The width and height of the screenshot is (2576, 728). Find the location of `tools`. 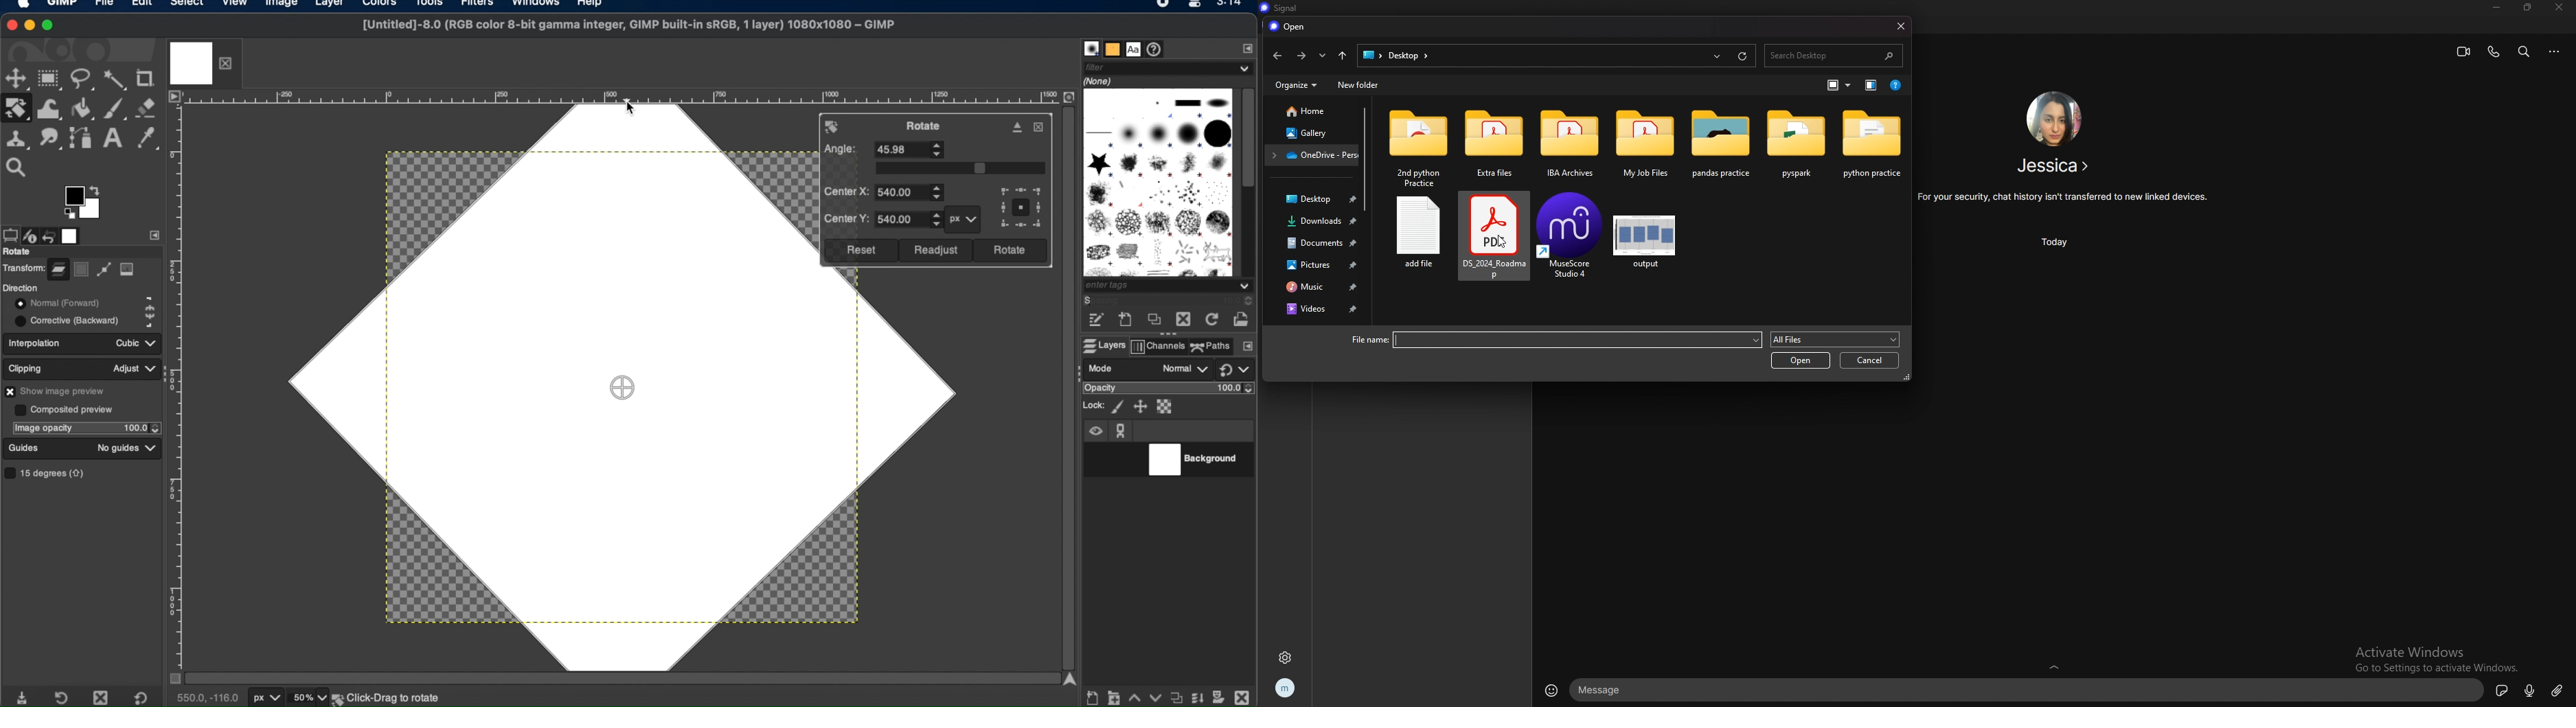

tools is located at coordinates (434, 5).